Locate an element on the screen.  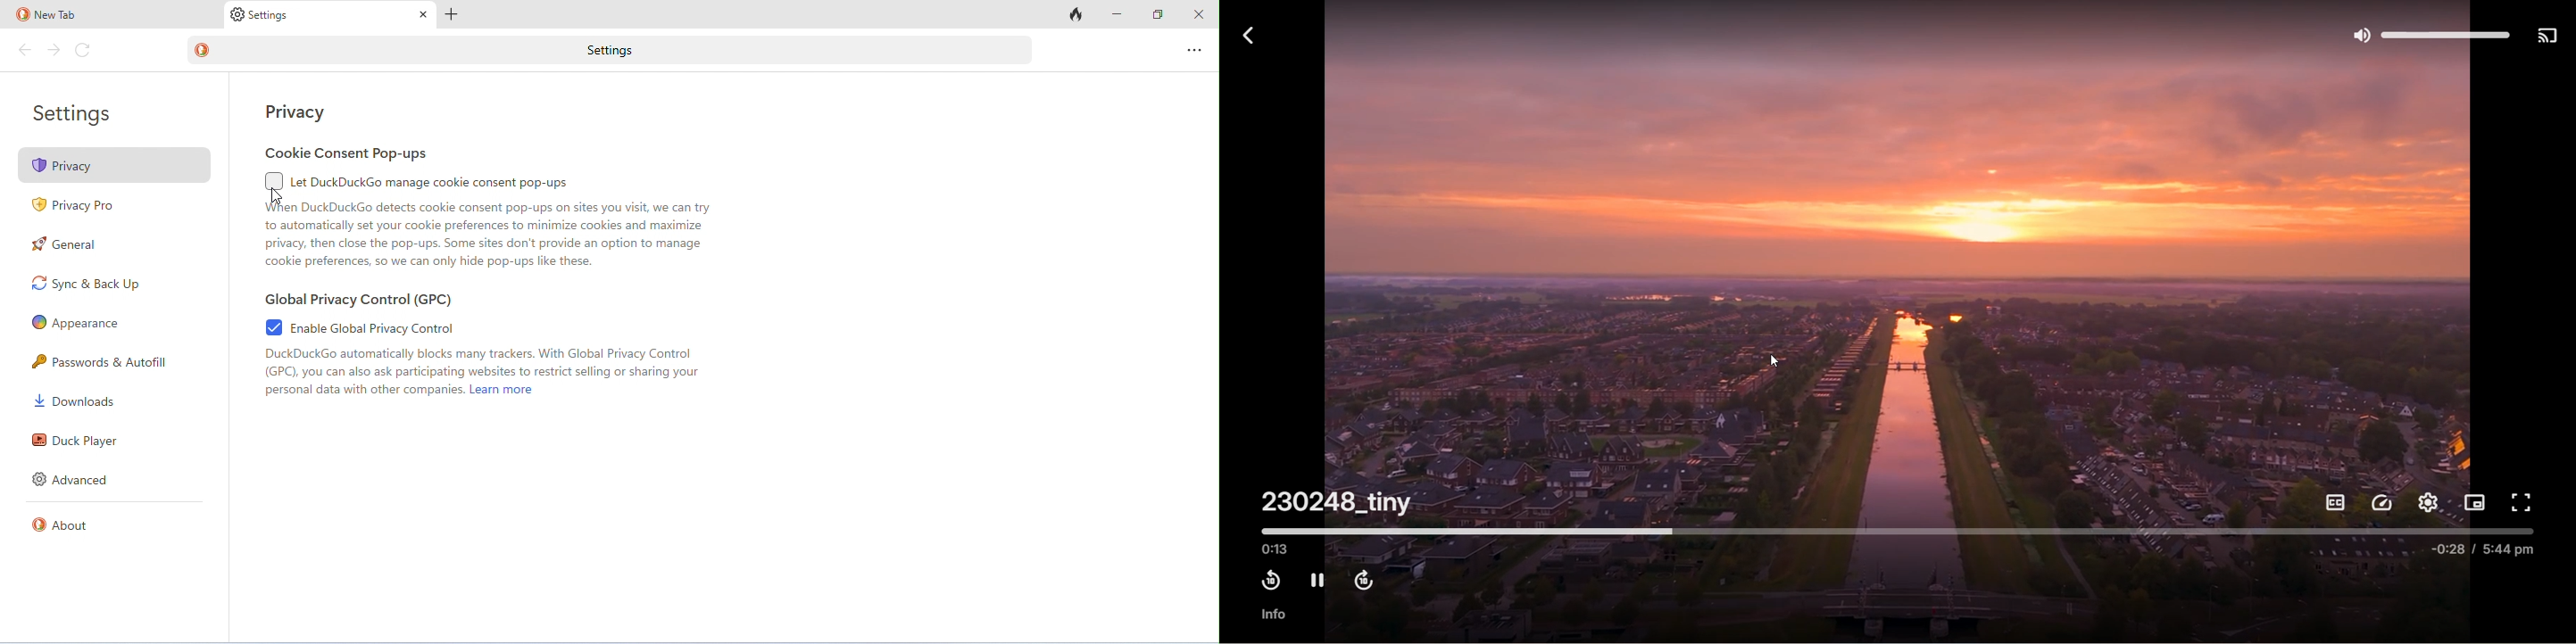
add new tab is located at coordinates (452, 15).